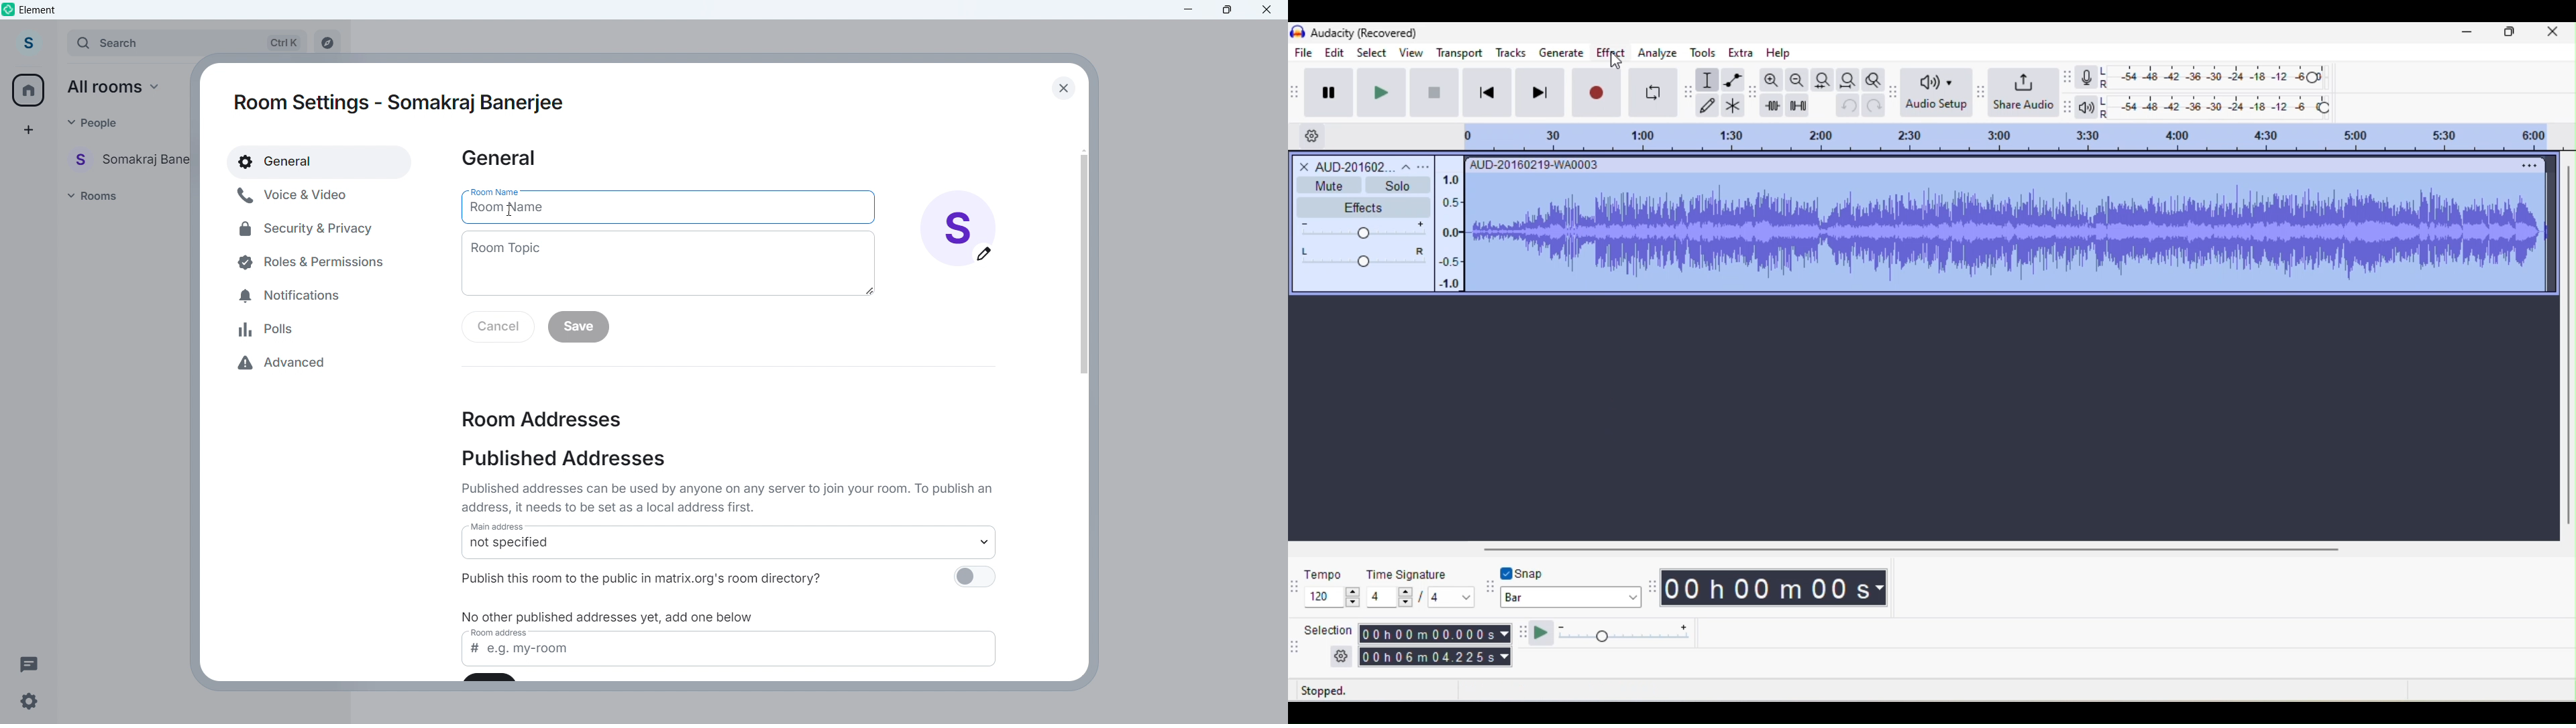  Describe the element at coordinates (1226, 11) in the screenshot. I see `maximize` at that location.